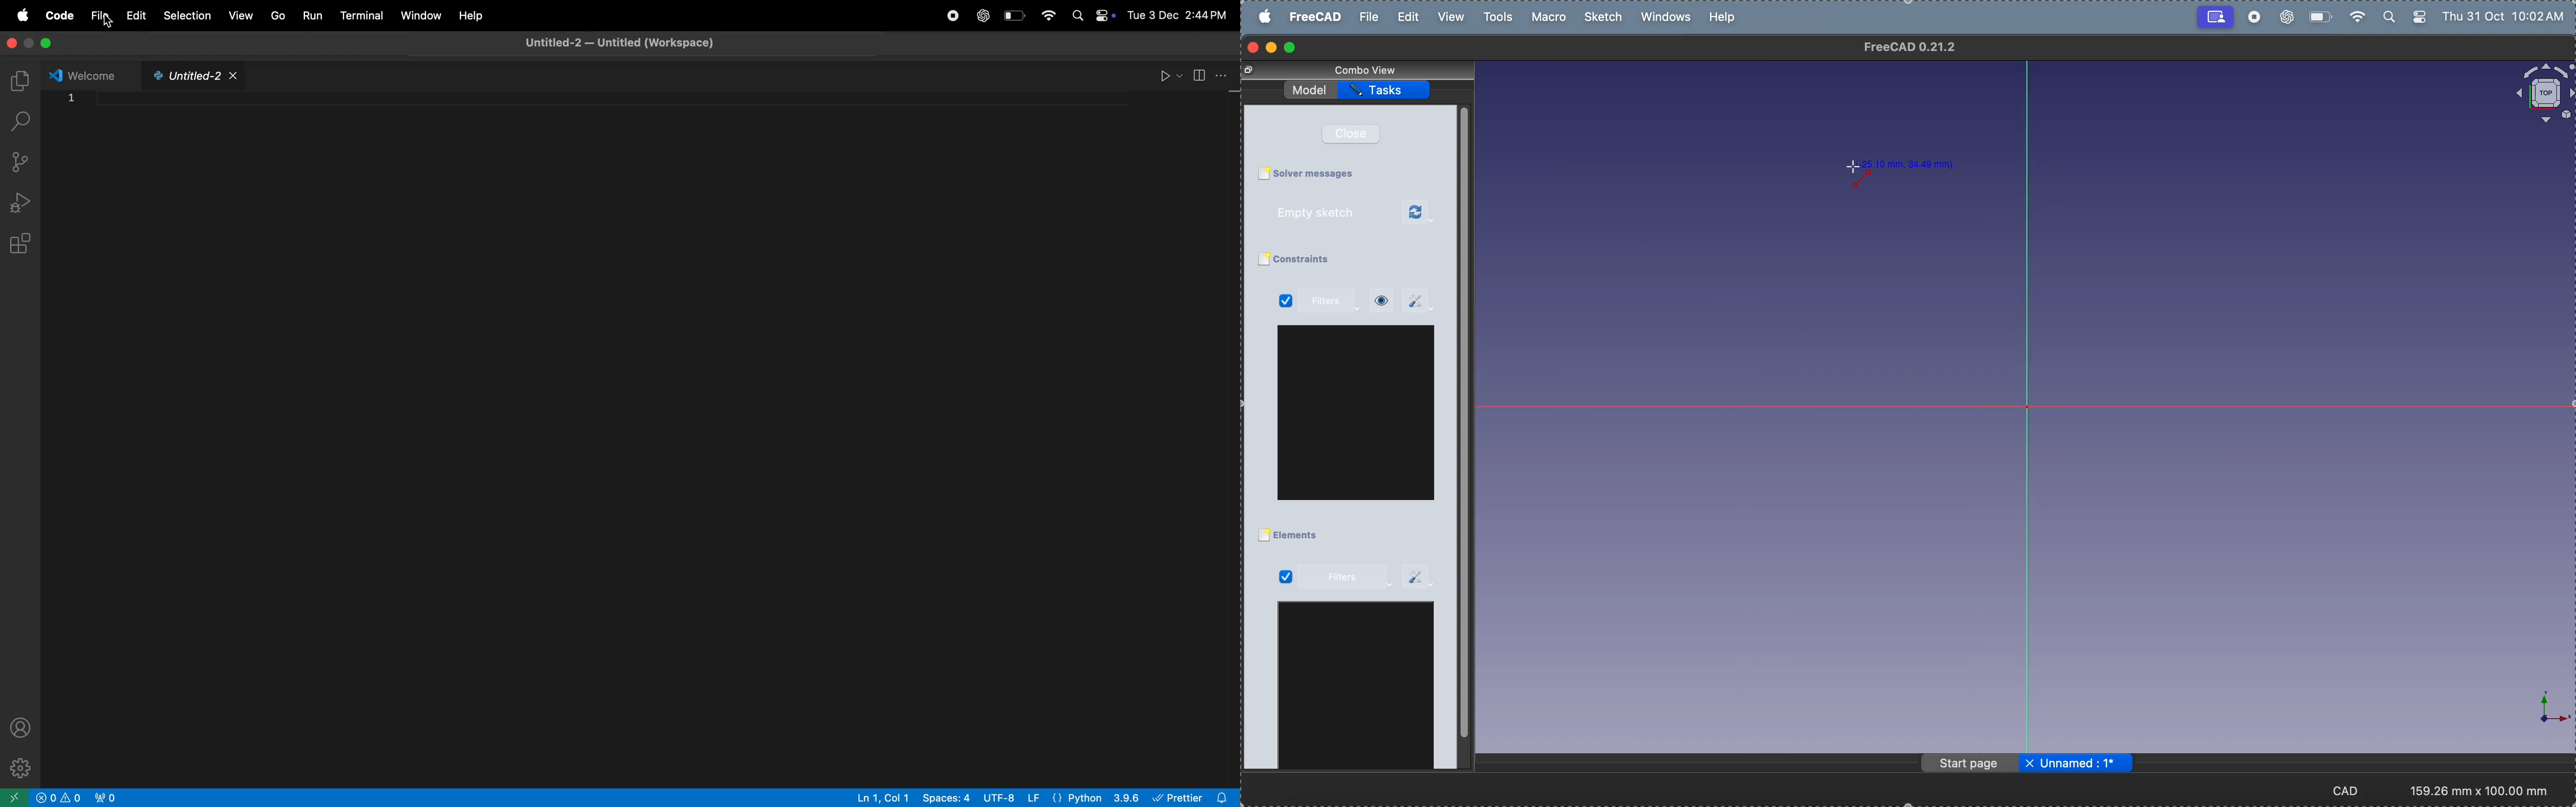 This screenshot has height=812, width=2576. I want to click on untitled workspace, so click(627, 43).